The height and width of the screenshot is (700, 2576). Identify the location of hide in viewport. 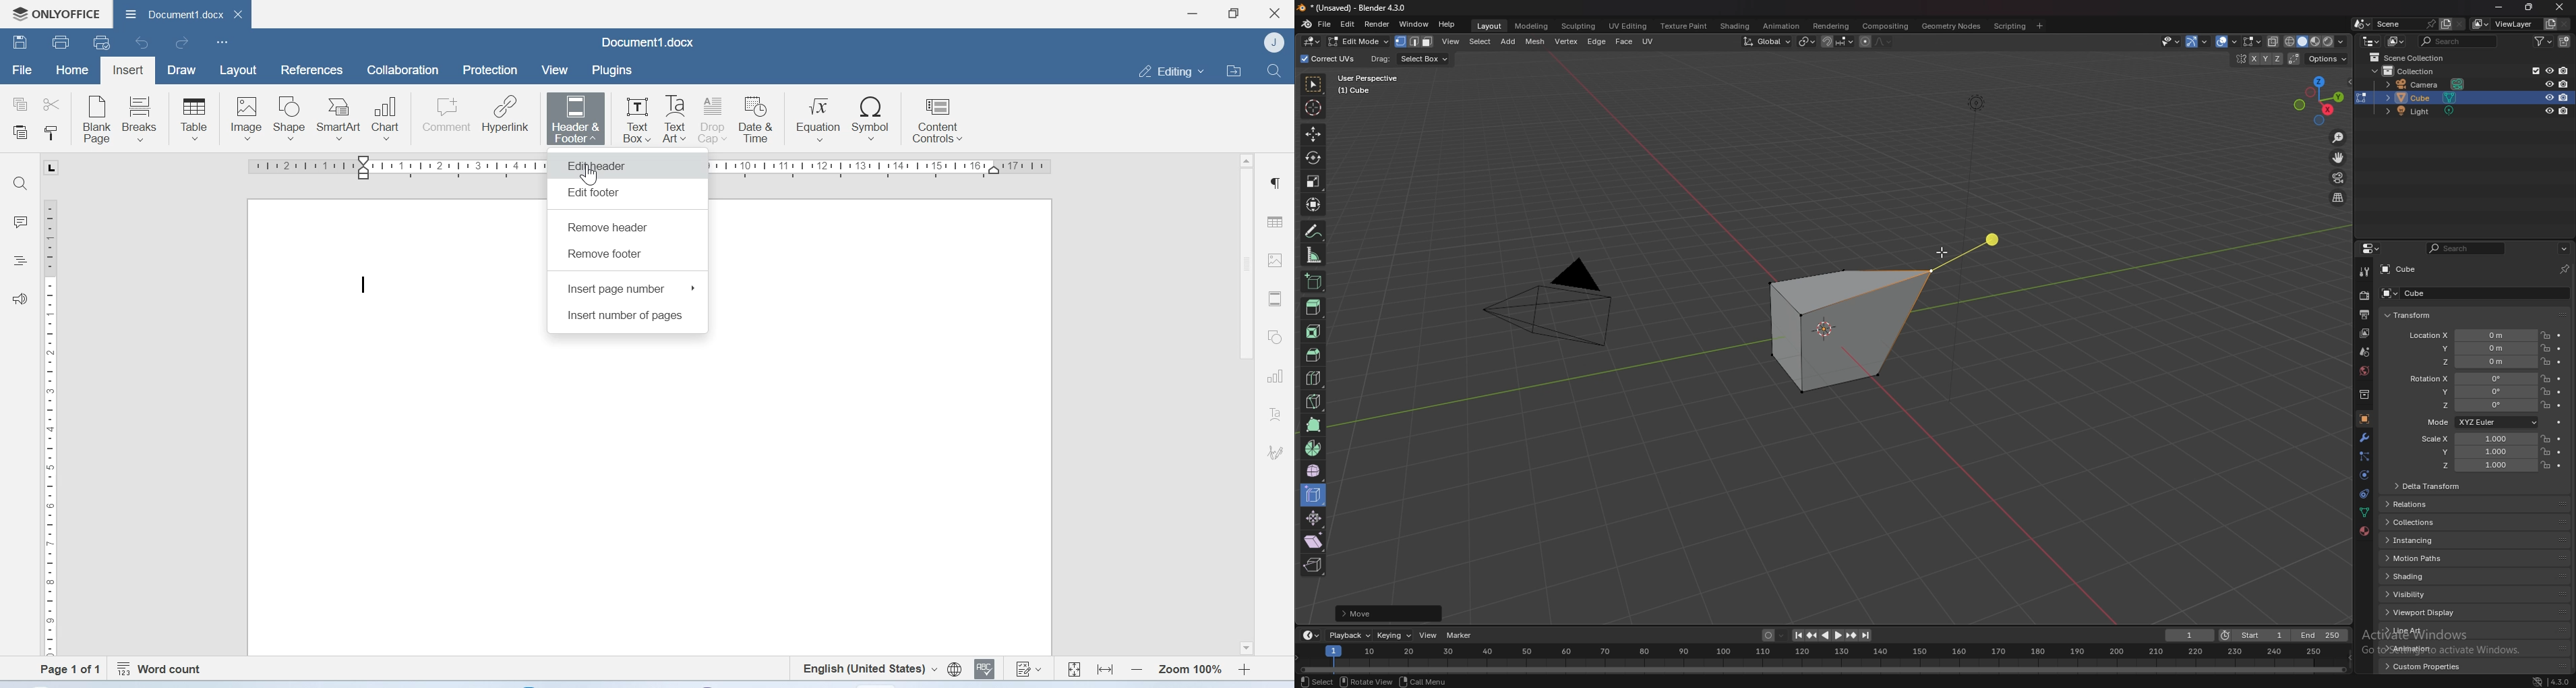
(2548, 111).